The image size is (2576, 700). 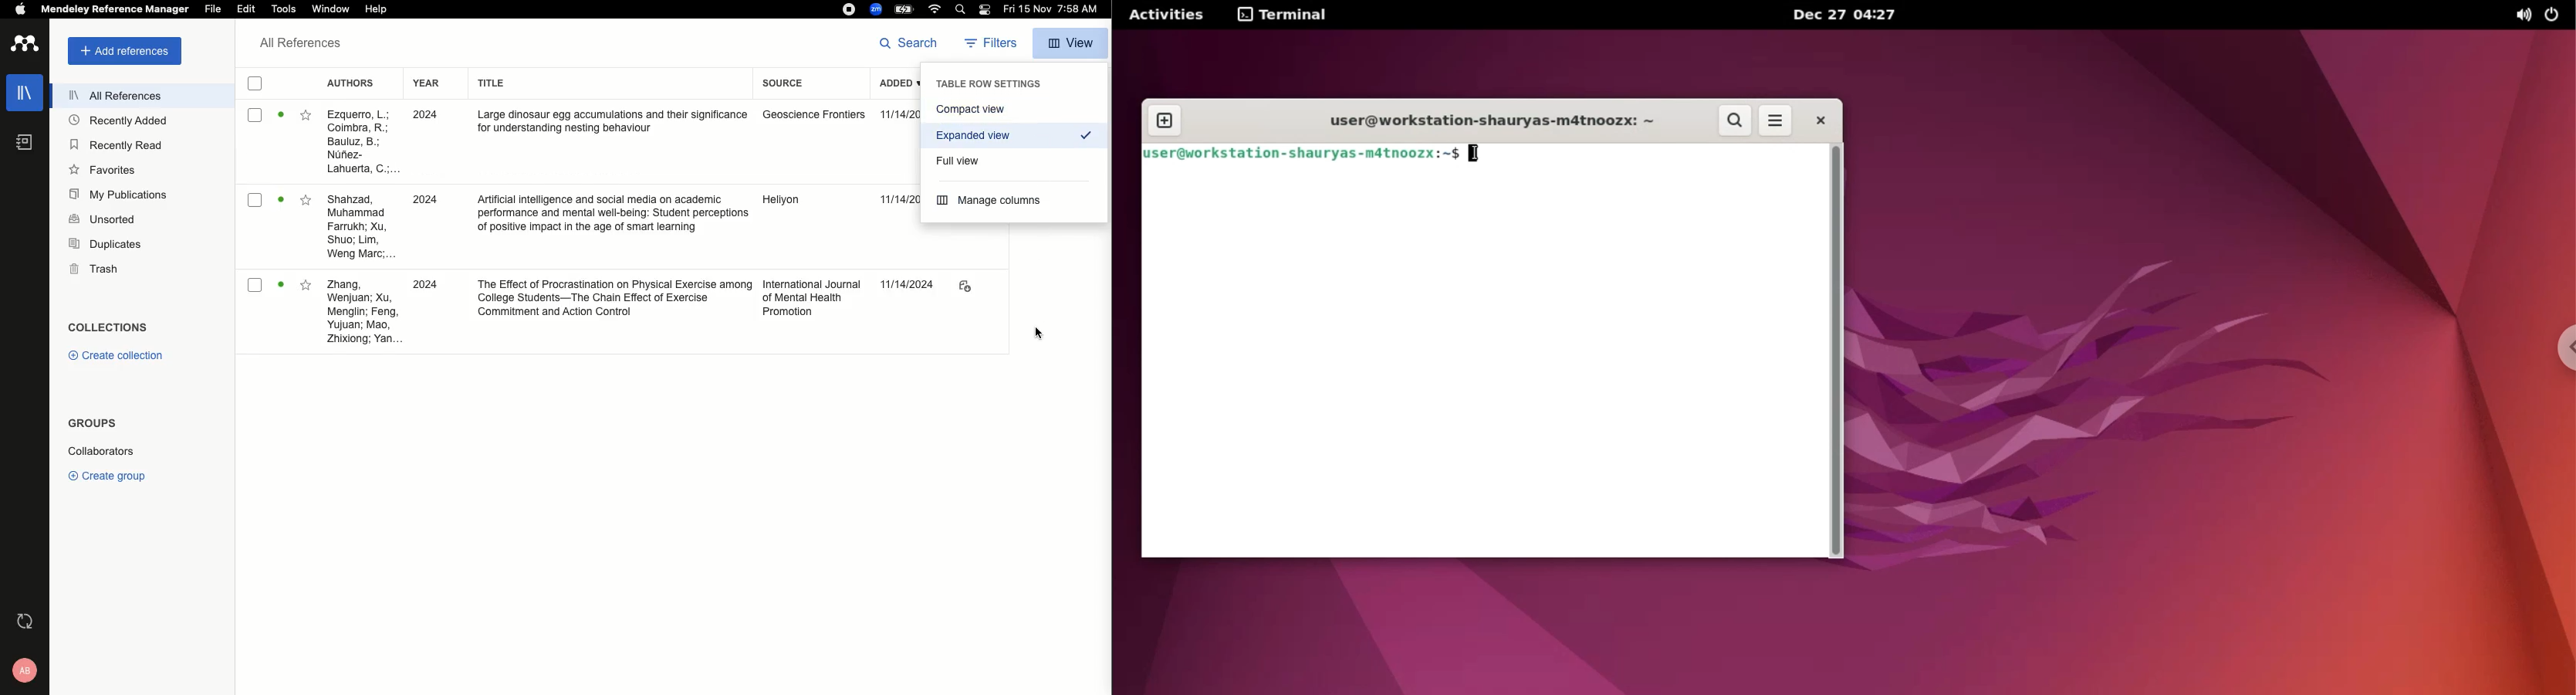 I want to click on Active, so click(x=281, y=118).